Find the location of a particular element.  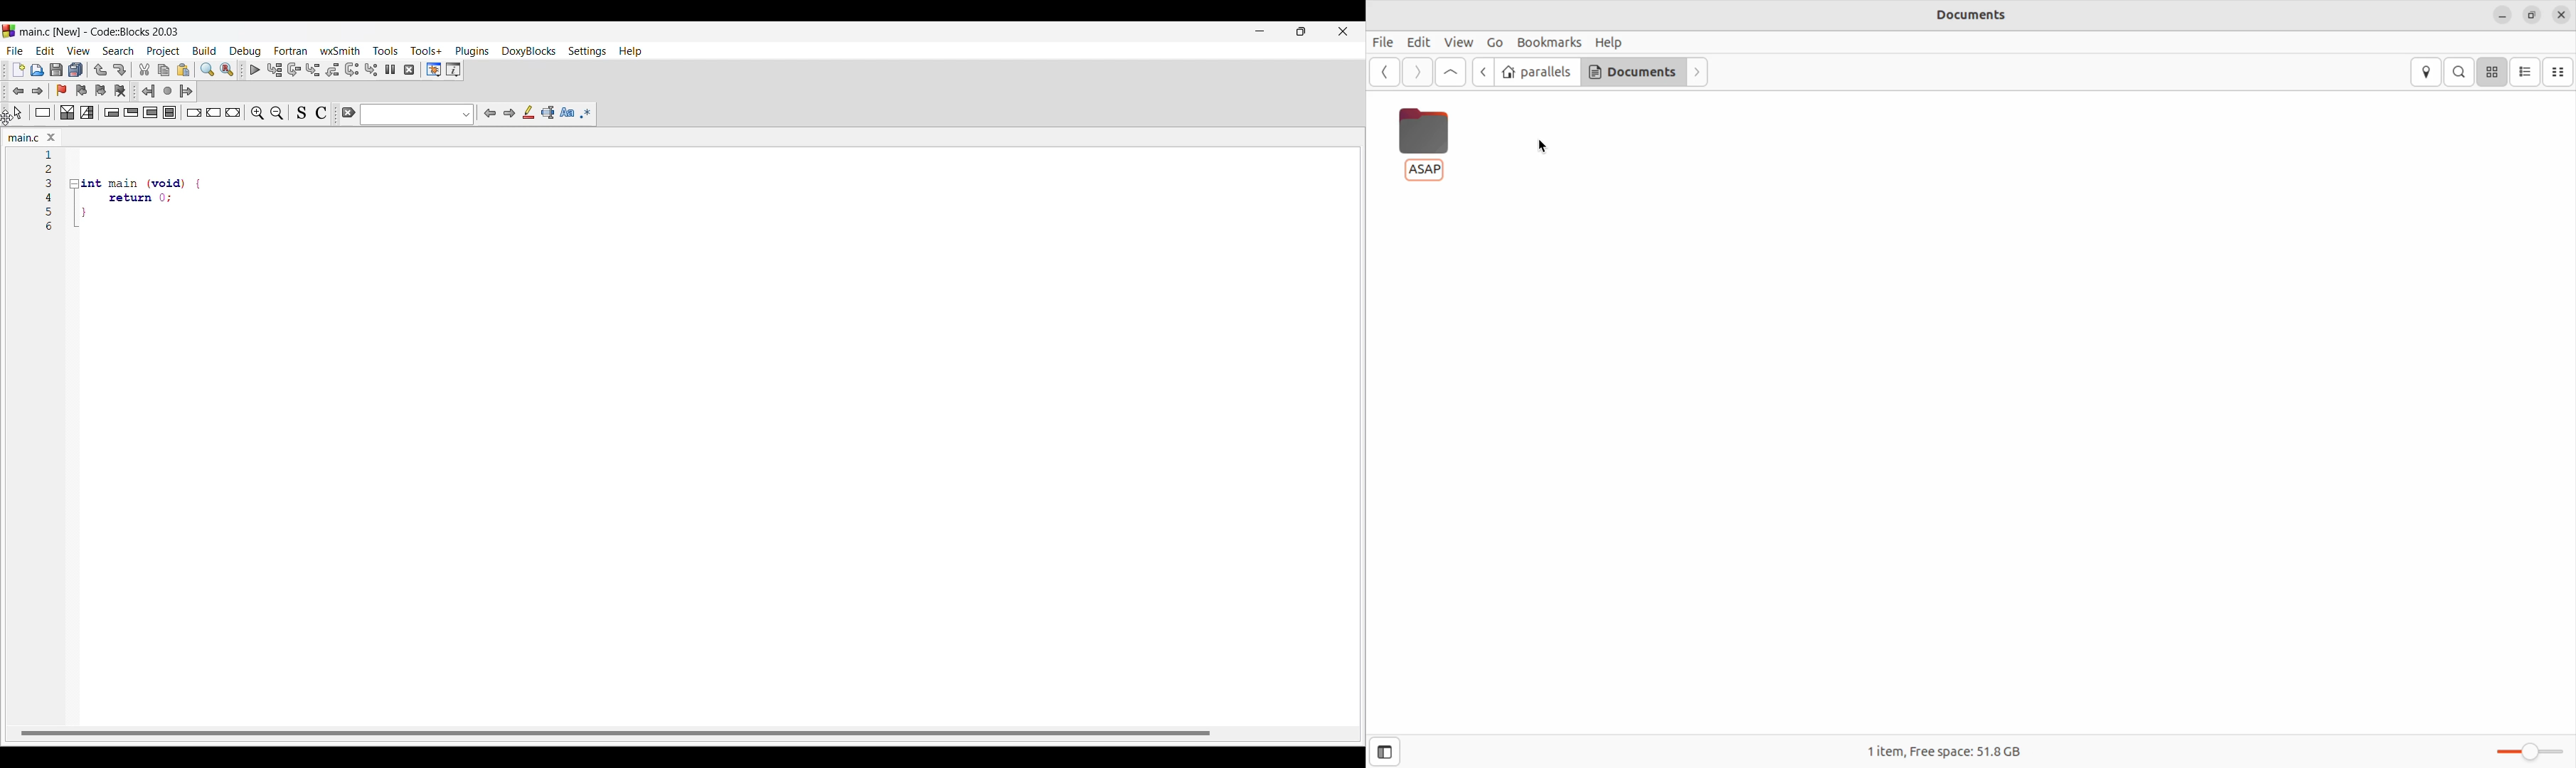

Project menu is located at coordinates (164, 51).